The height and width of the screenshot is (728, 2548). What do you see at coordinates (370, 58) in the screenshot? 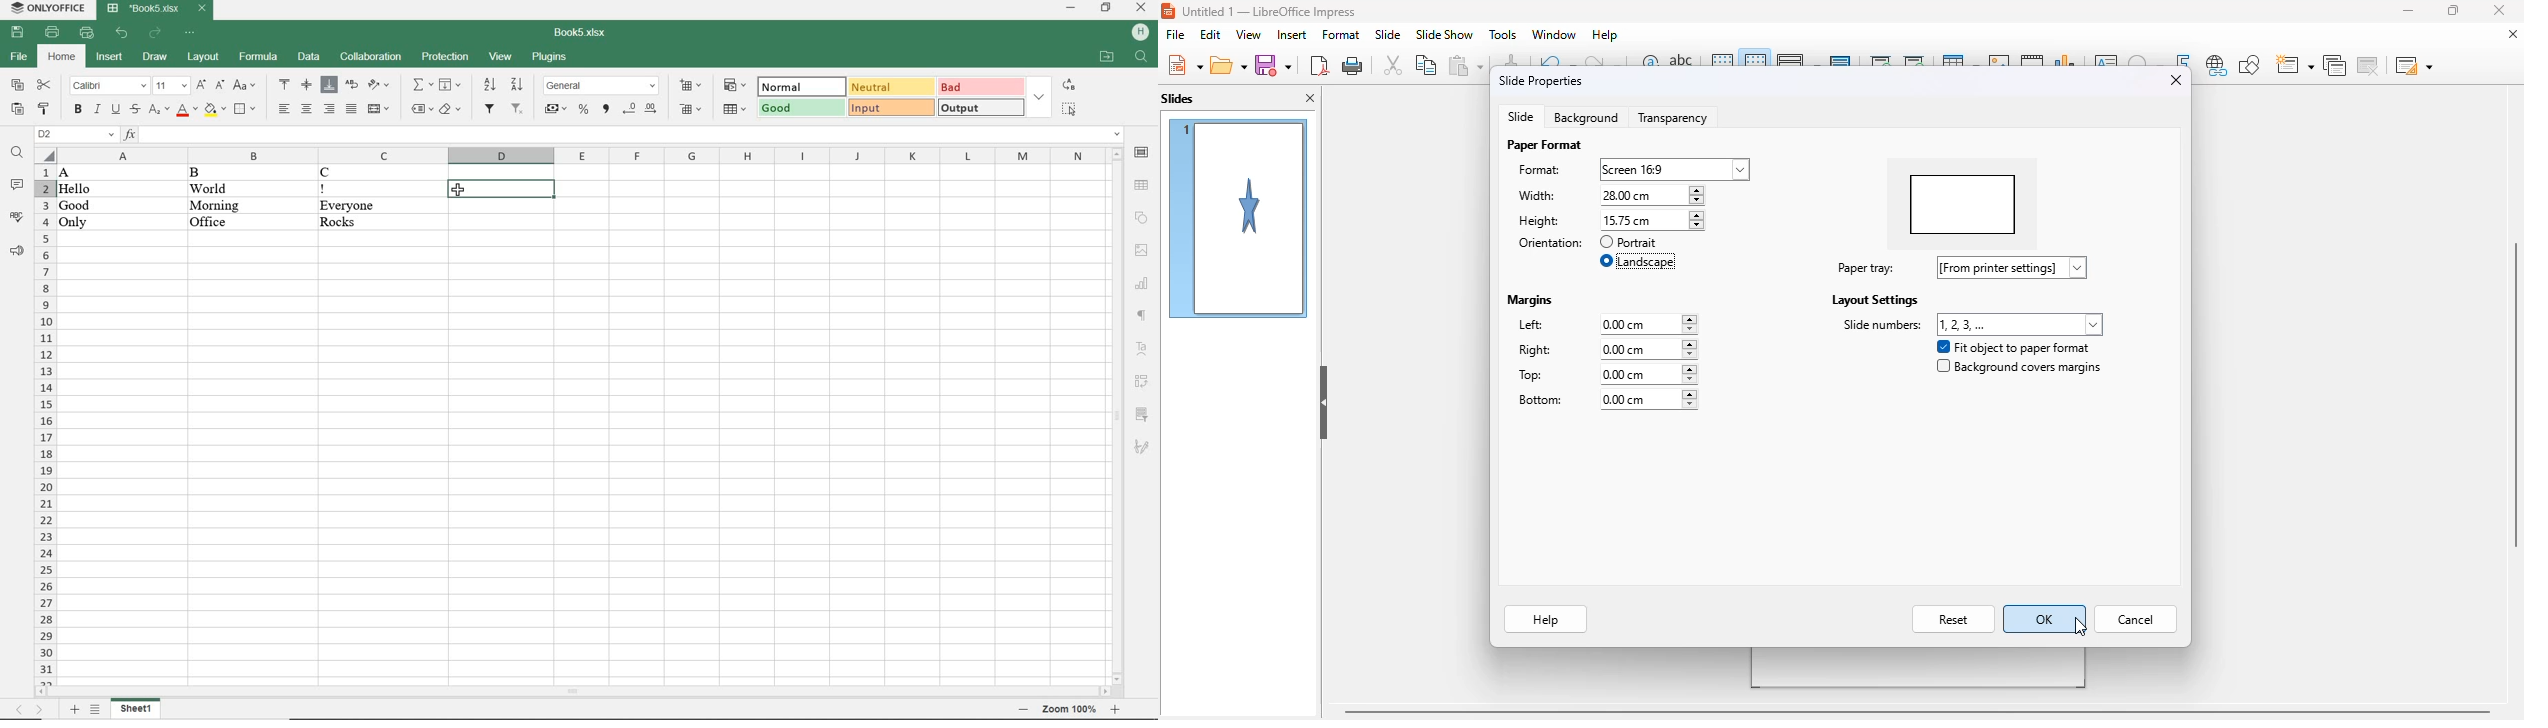
I see `collaboration` at bounding box center [370, 58].